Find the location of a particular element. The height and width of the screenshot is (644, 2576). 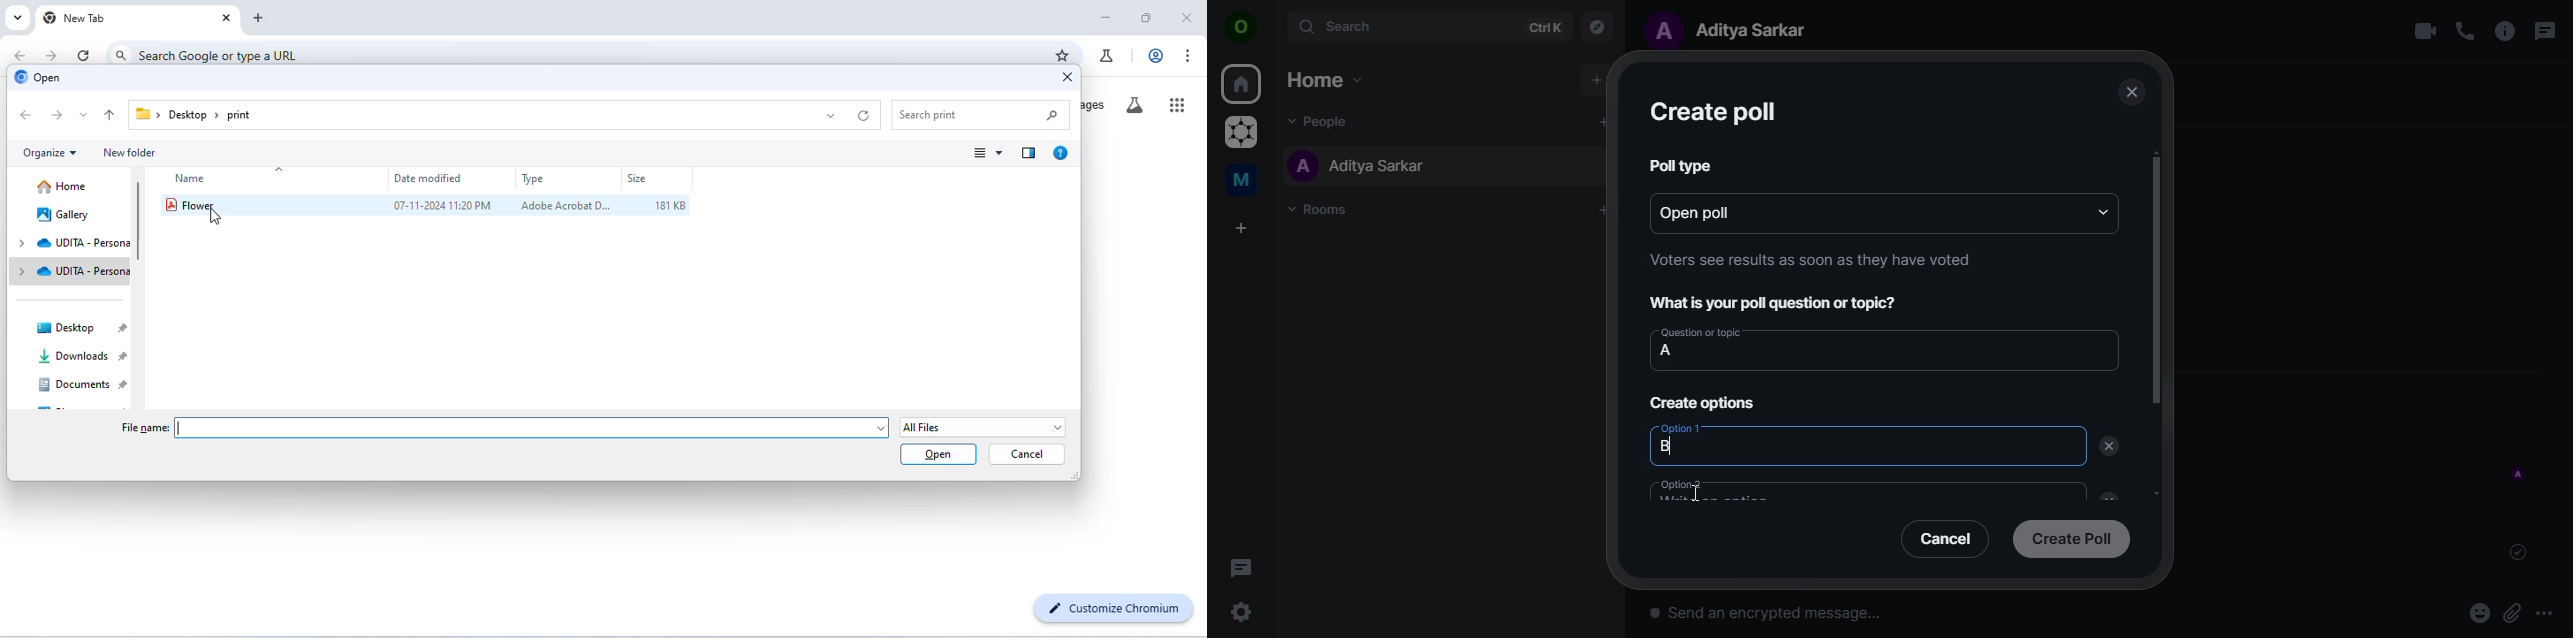

aditya sarkar is located at coordinates (1735, 29).